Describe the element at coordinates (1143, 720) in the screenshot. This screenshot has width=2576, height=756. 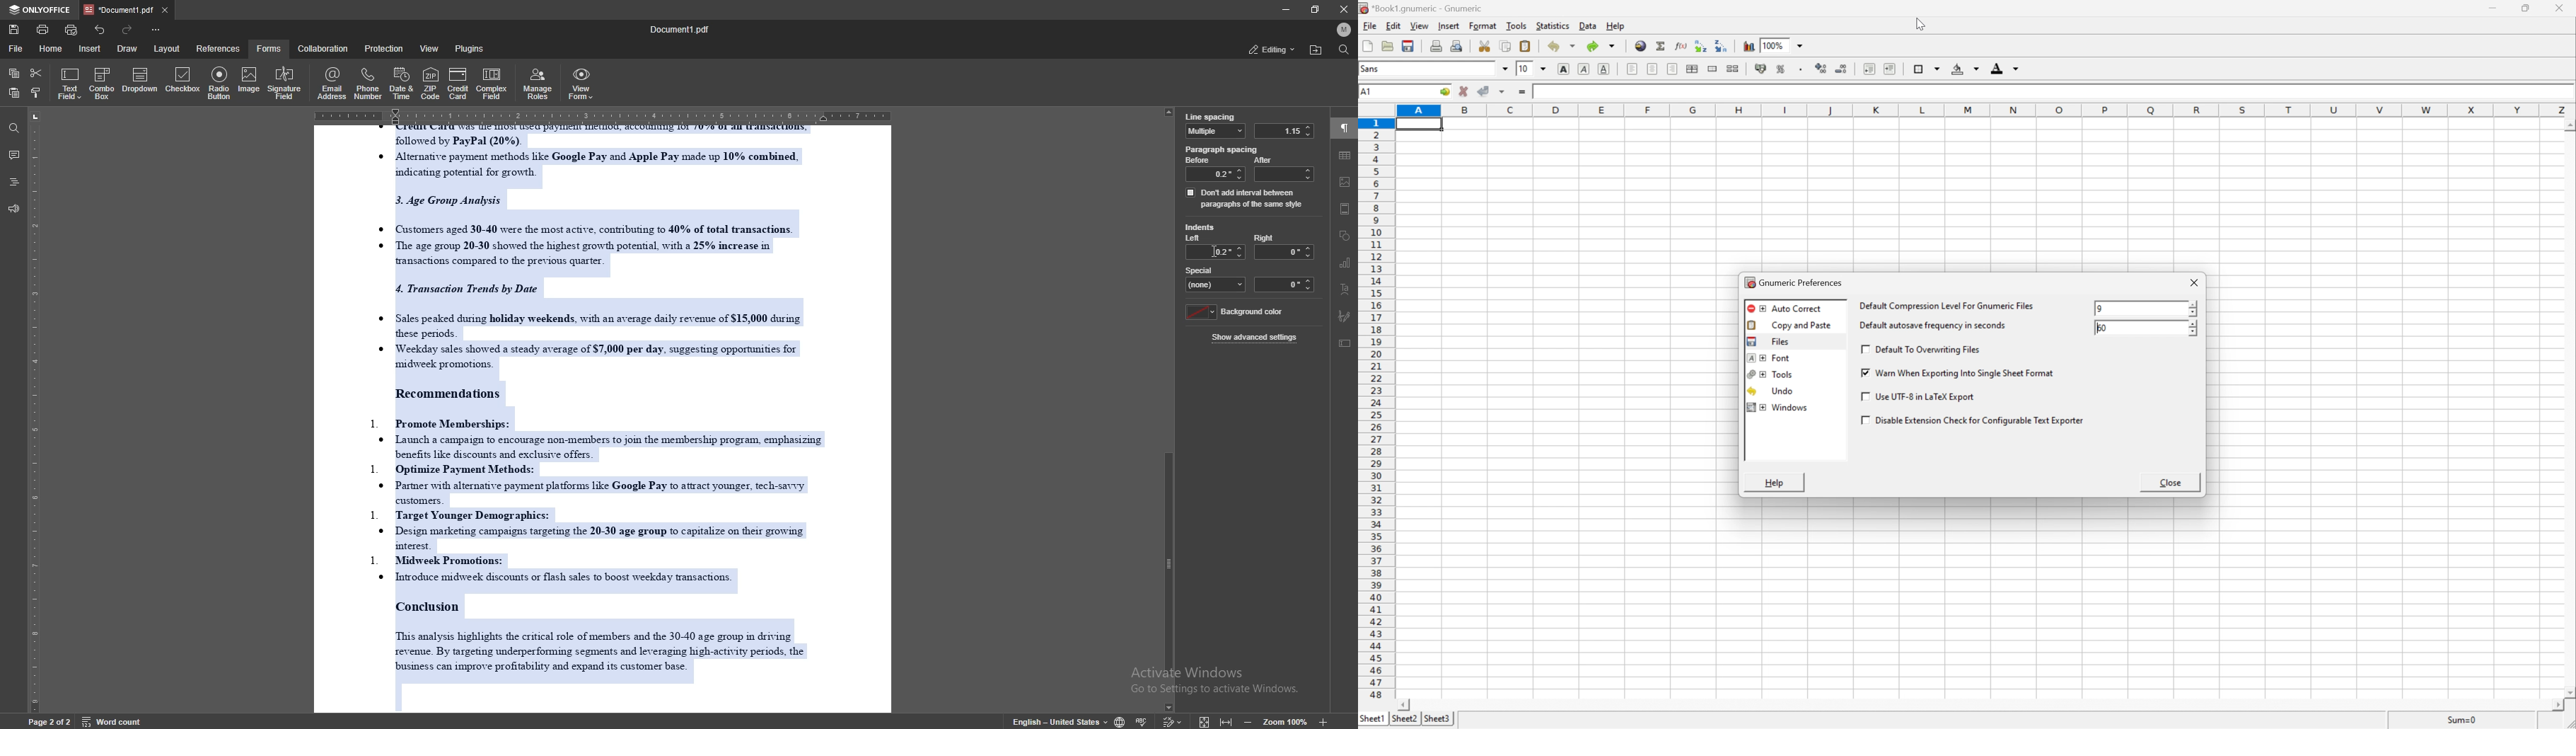
I see `spell check` at that location.